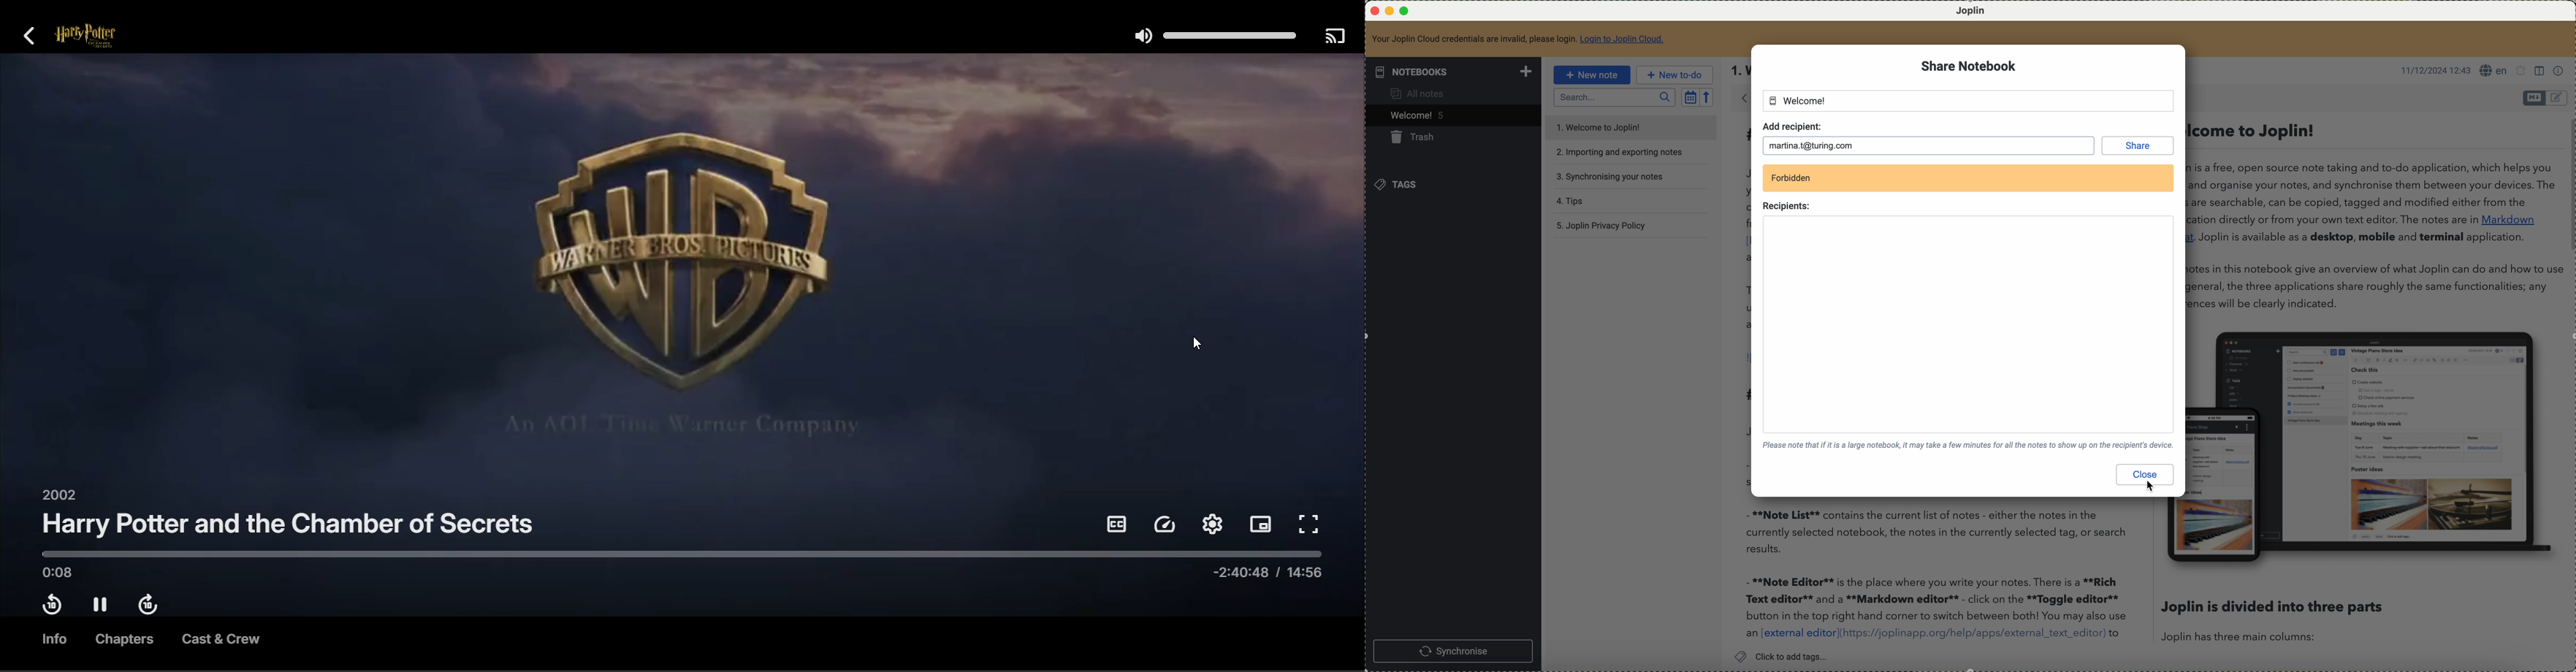  What do you see at coordinates (2371, 216) in the screenshot?
I see `.
Welcome to Joplin!
Joplin is a free, open source note taking and to-do application, which helps you
write and organise your notes, and synchronise them between your devices. The
notes are searchable, can be copied, tagged and modified either from the
application directly or from your own text editor. The notes are in Markdown
format. Joplin is available as a desktop, mobile and terminal application.
The notes in this notebook give an overview of what Joplin can do and how to us
it. In general, the three applications share roughly the same functionalities; any
differences will be clearly indicated.` at bounding box center [2371, 216].